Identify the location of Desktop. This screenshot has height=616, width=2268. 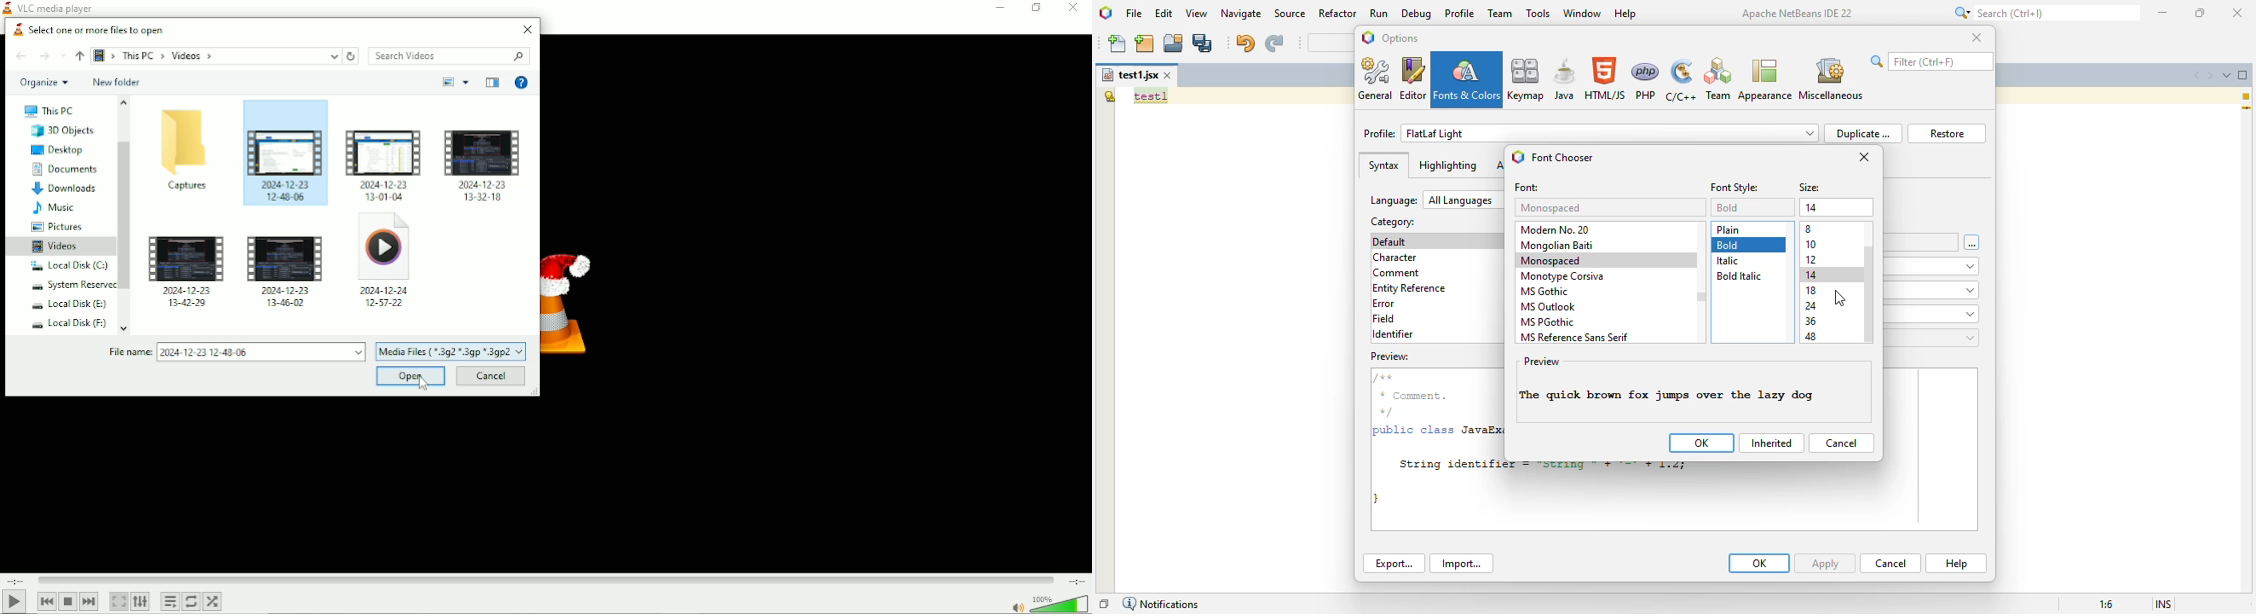
(56, 150).